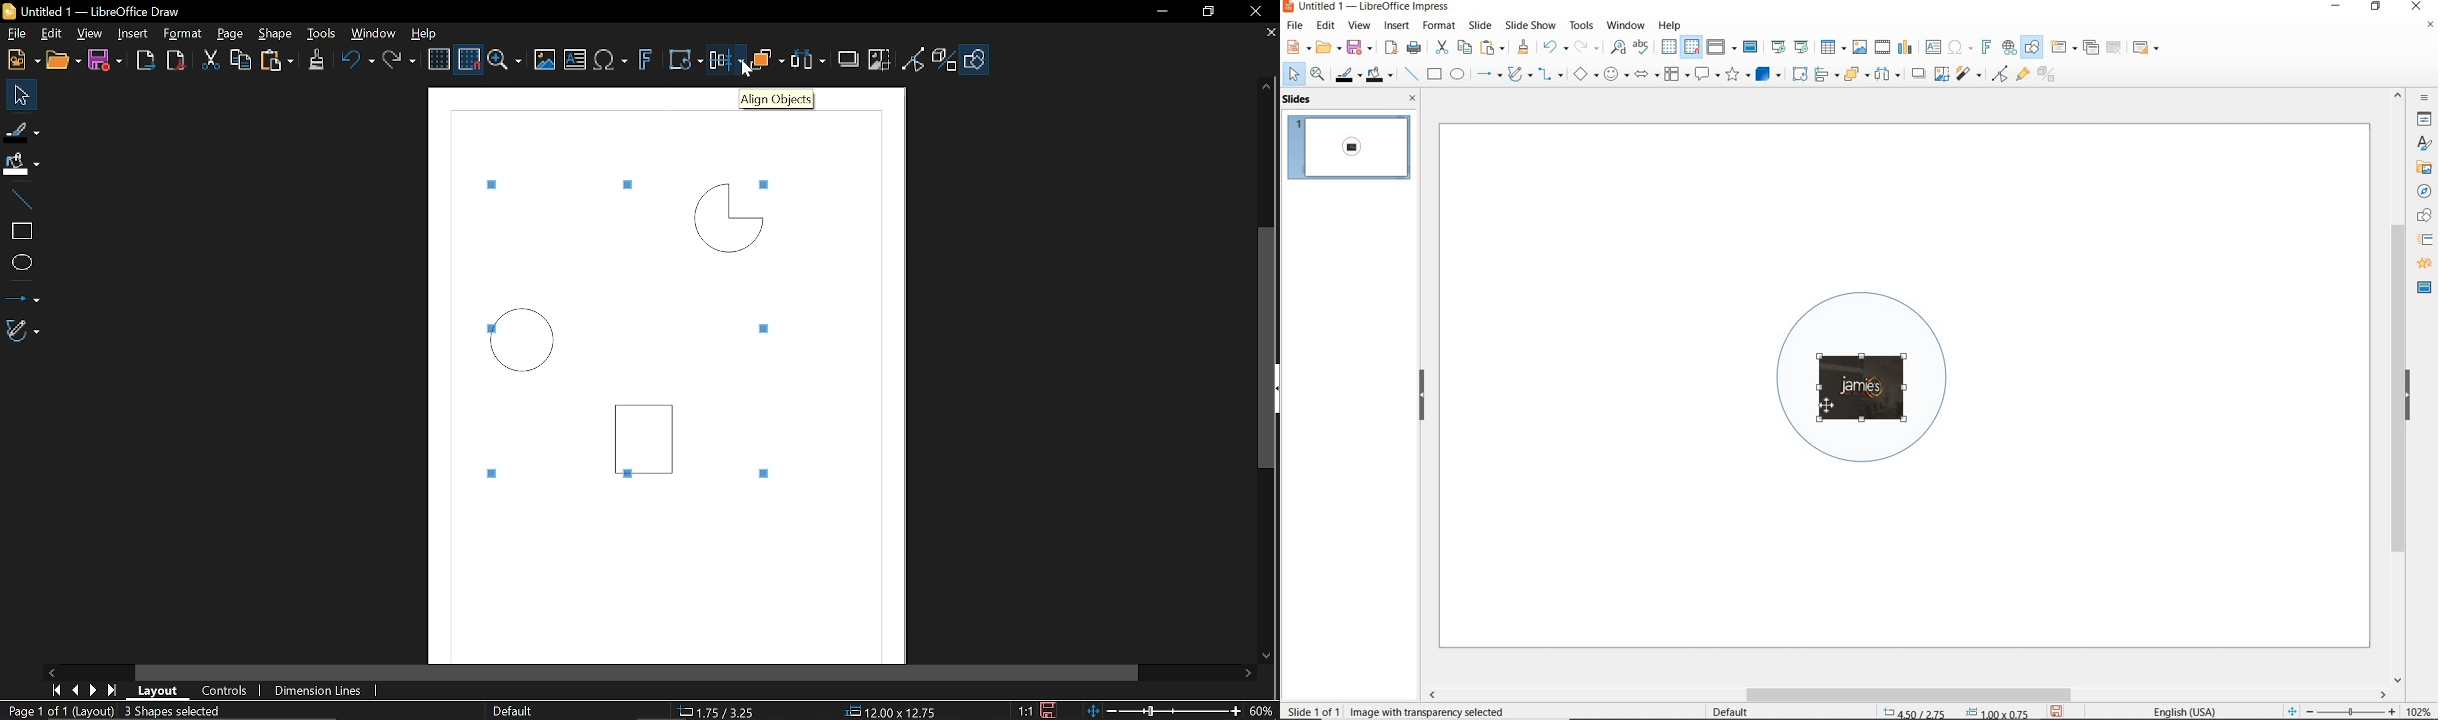 This screenshot has height=728, width=2464. I want to click on LibreOffice Logo, so click(10, 12).